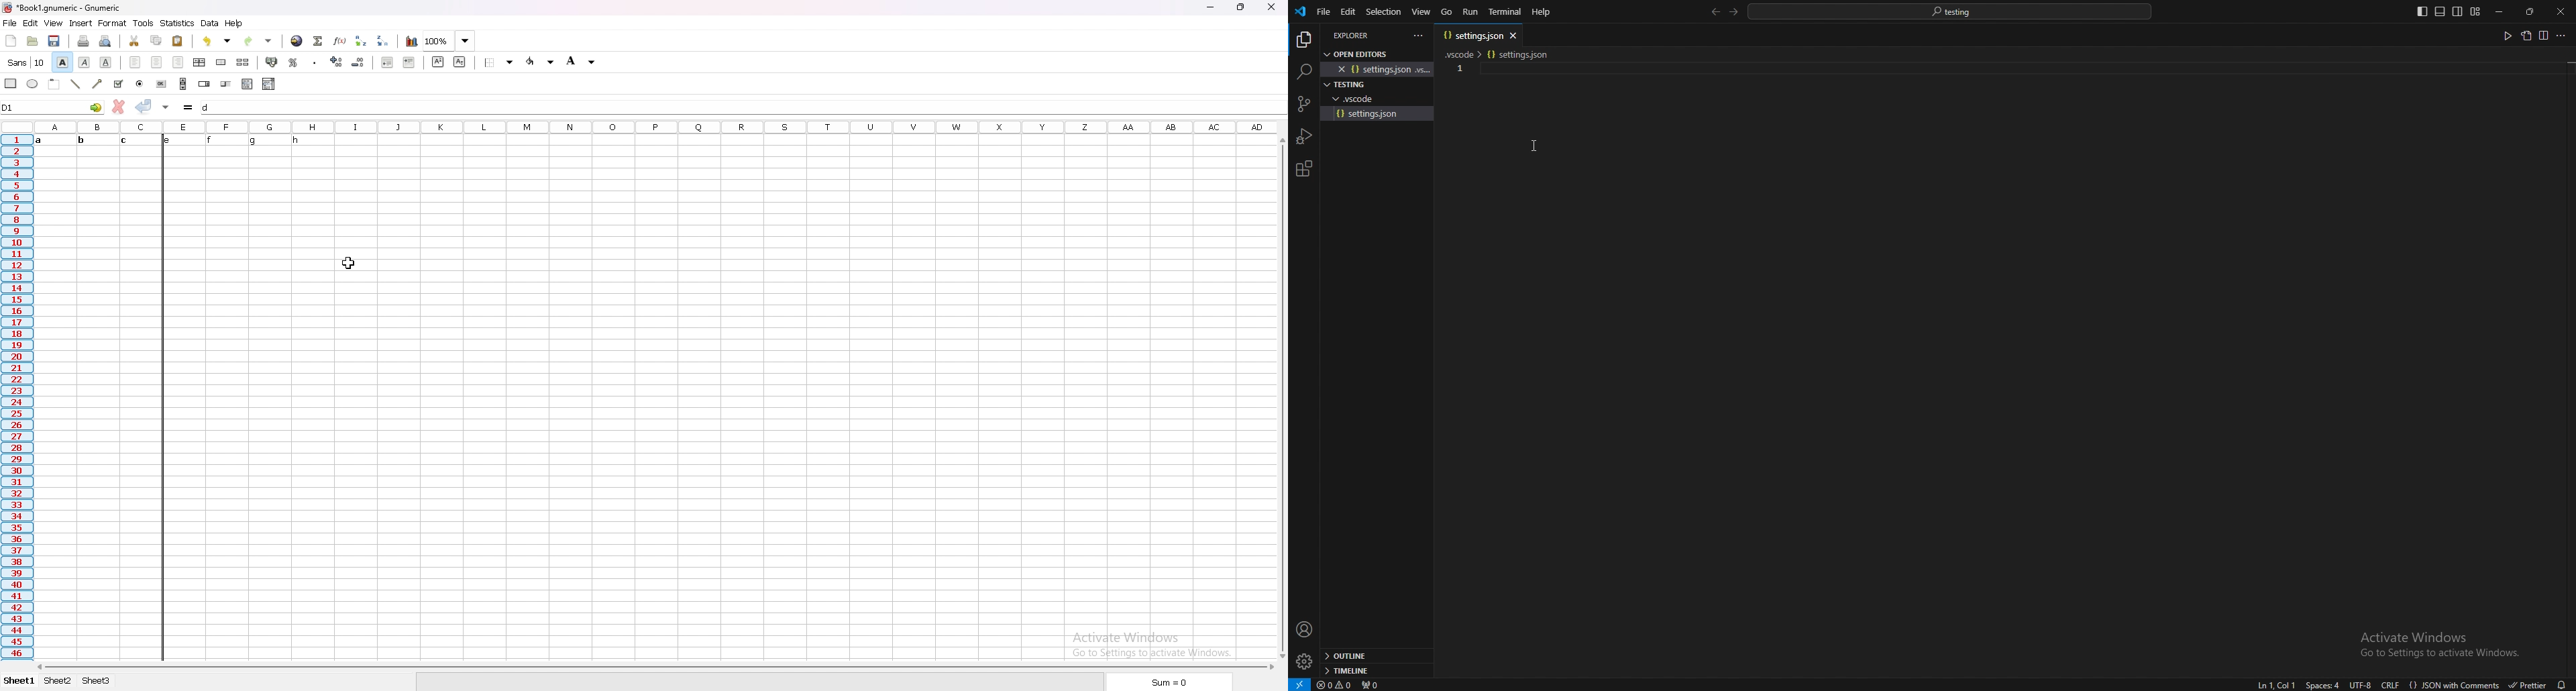  Describe the element at coordinates (339, 41) in the screenshot. I see `function` at that location.